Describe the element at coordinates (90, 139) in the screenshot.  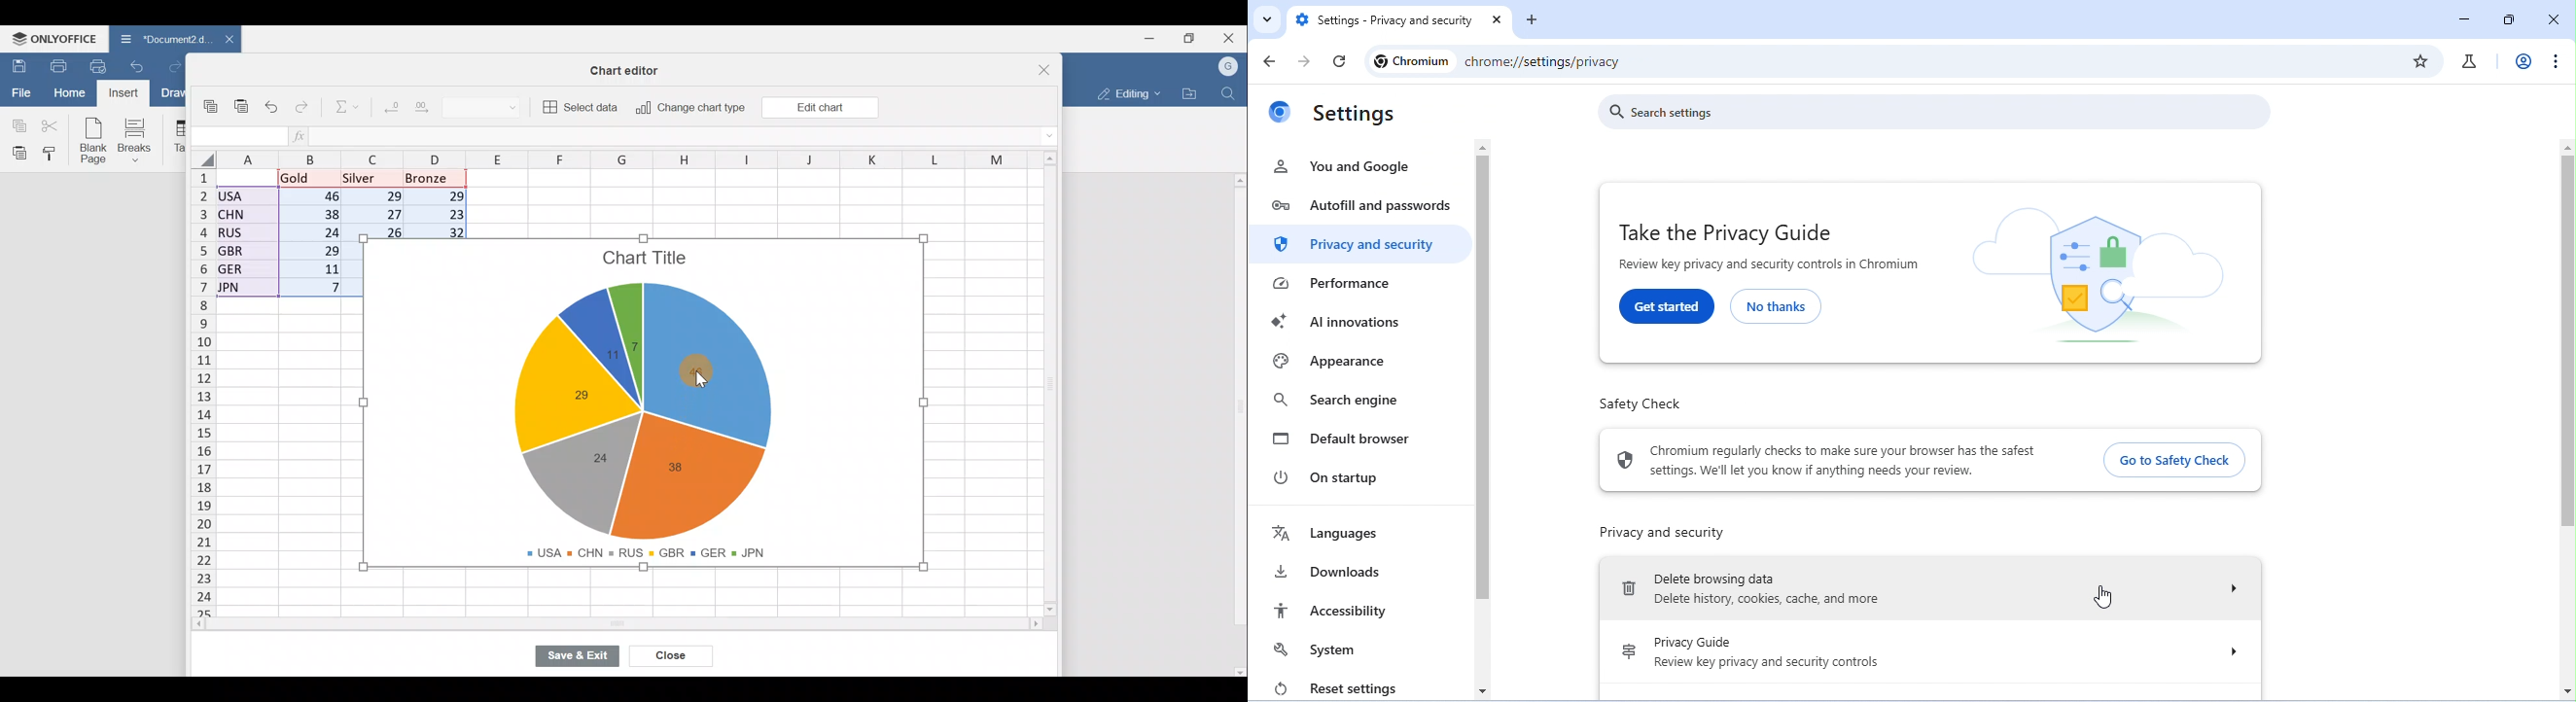
I see `Blank page` at that location.